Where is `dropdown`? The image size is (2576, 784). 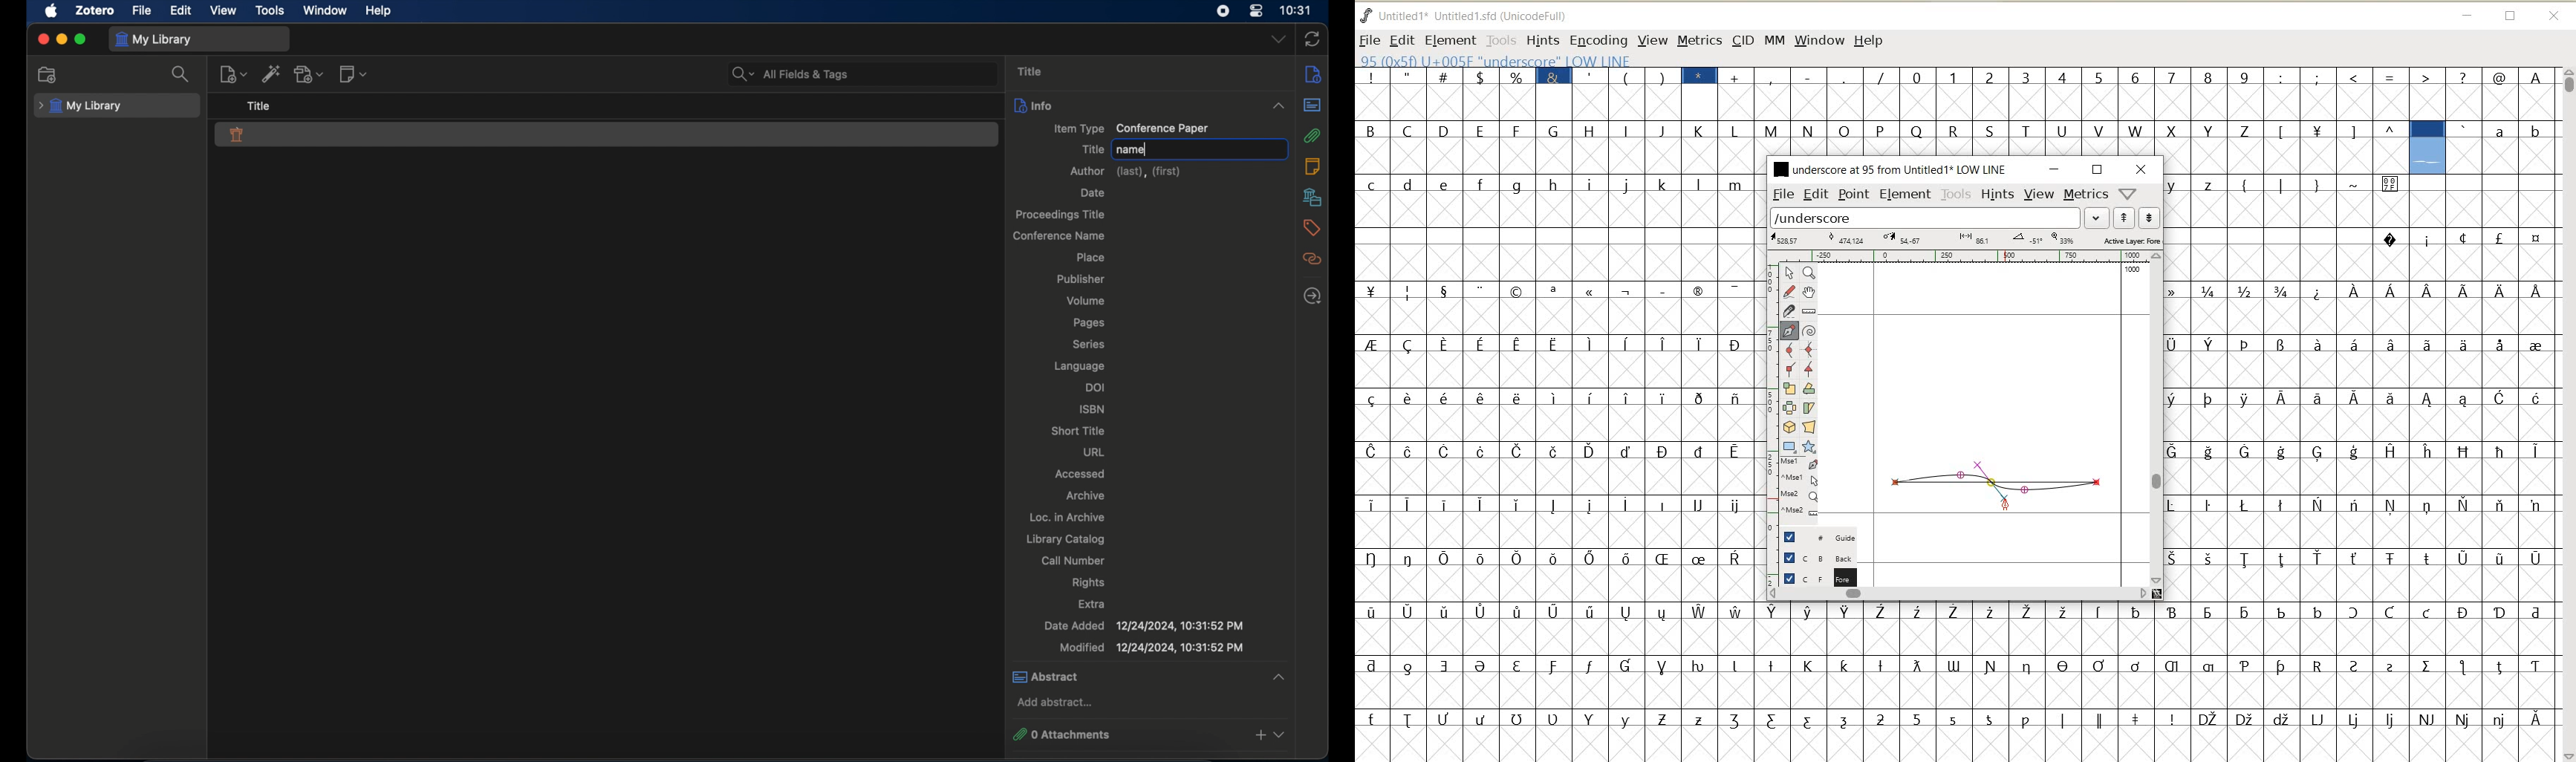 dropdown is located at coordinates (1279, 105).